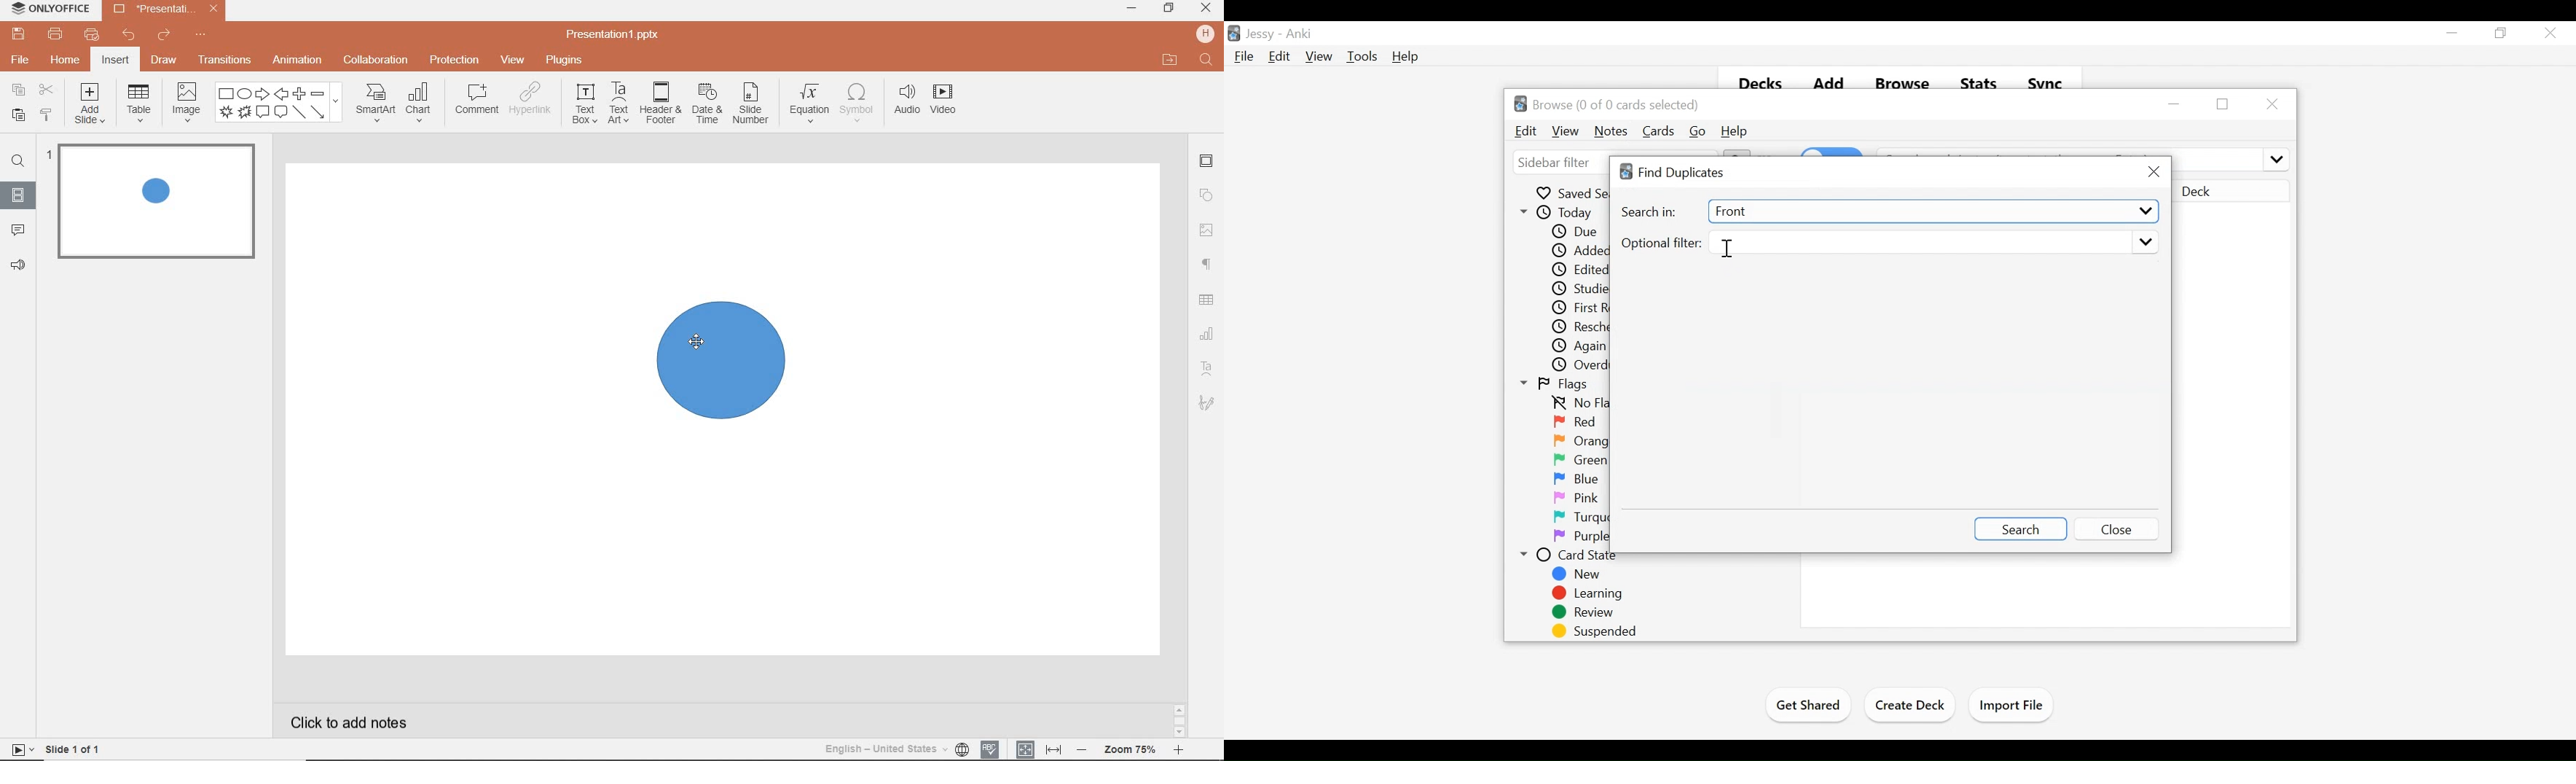  What do you see at coordinates (1581, 574) in the screenshot?
I see `New` at bounding box center [1581, 574].